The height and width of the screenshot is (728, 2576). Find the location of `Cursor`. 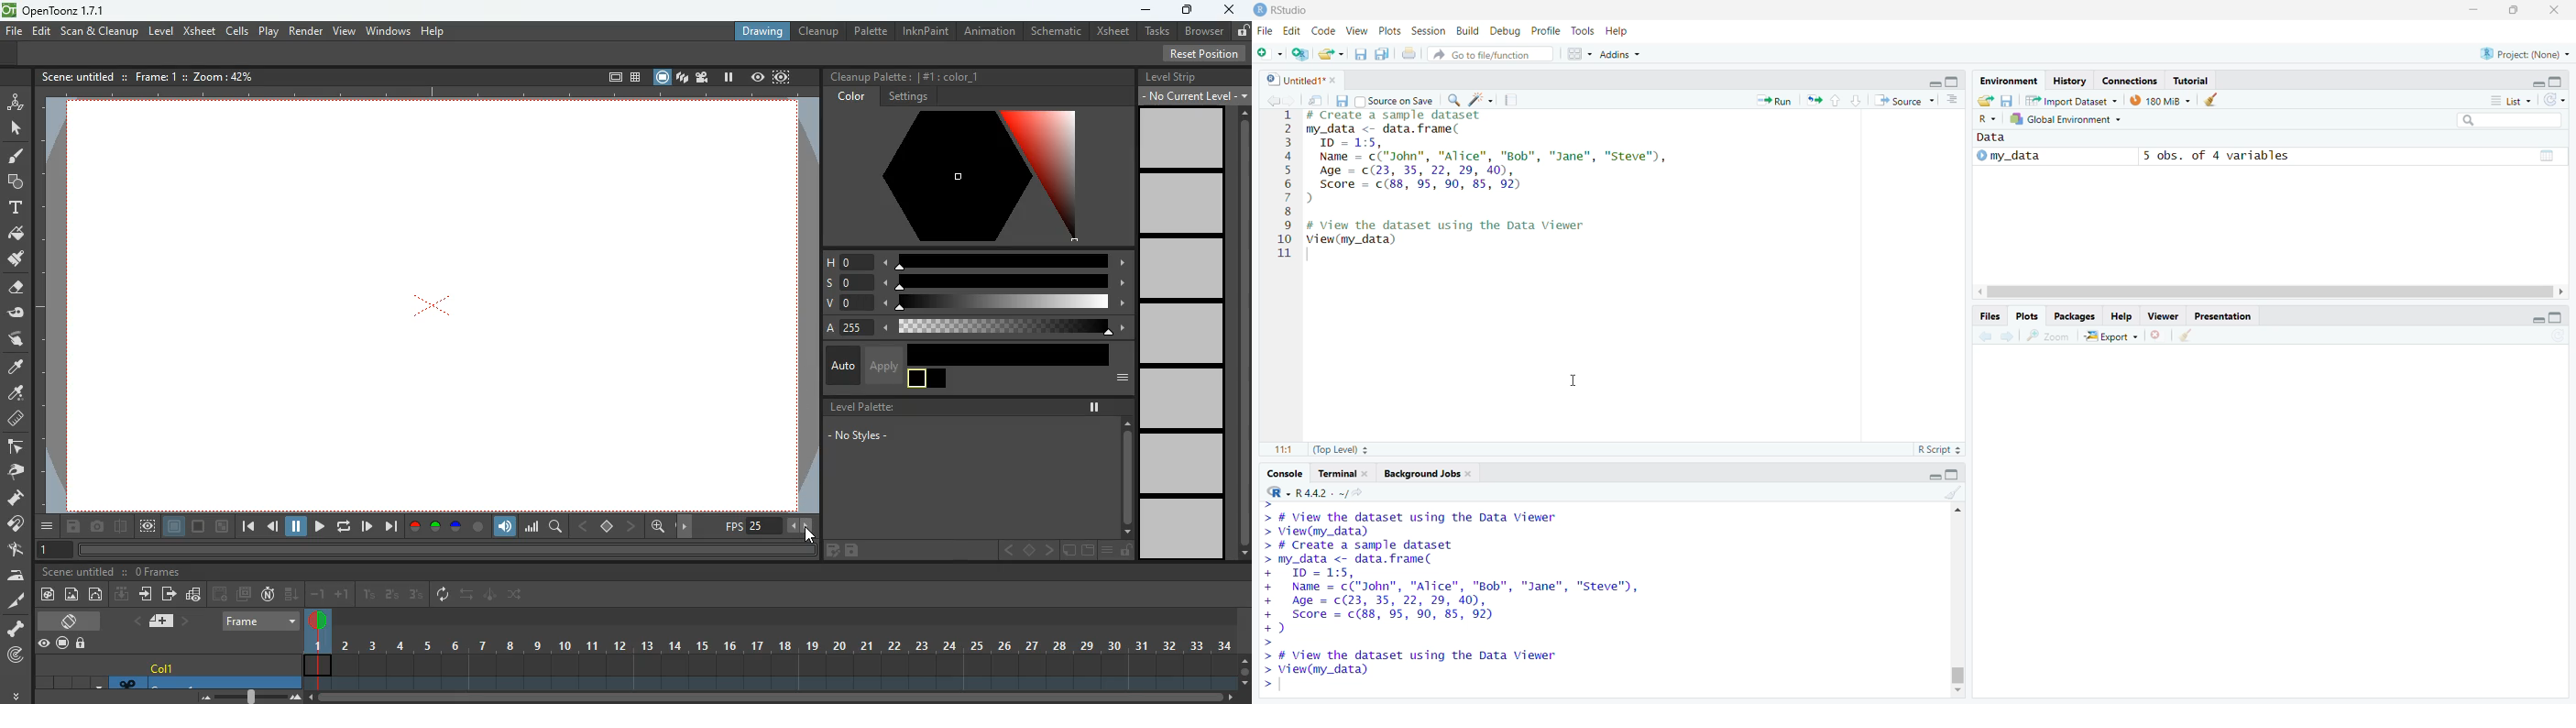

Cursor is located at coordinates (1572, 381).